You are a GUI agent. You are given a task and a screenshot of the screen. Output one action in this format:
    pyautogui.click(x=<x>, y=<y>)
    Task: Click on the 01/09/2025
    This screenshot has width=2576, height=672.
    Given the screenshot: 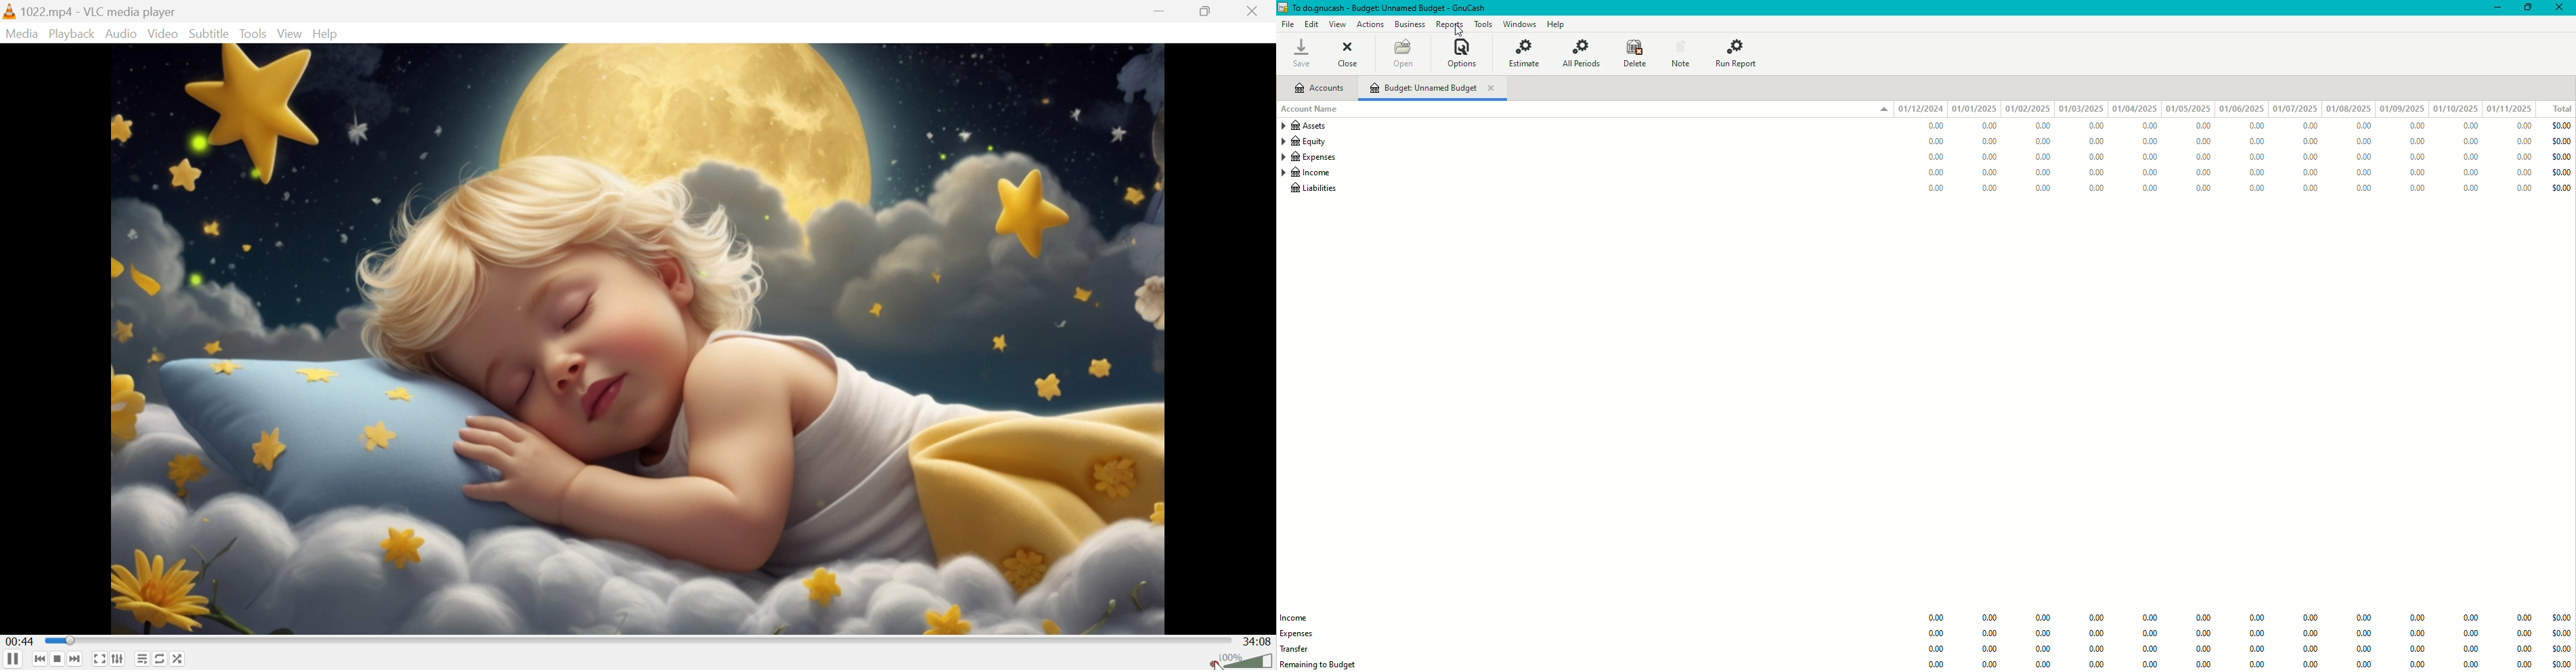 What is the action you would take?
    pyautogui.click(x=2401, y=109)
    